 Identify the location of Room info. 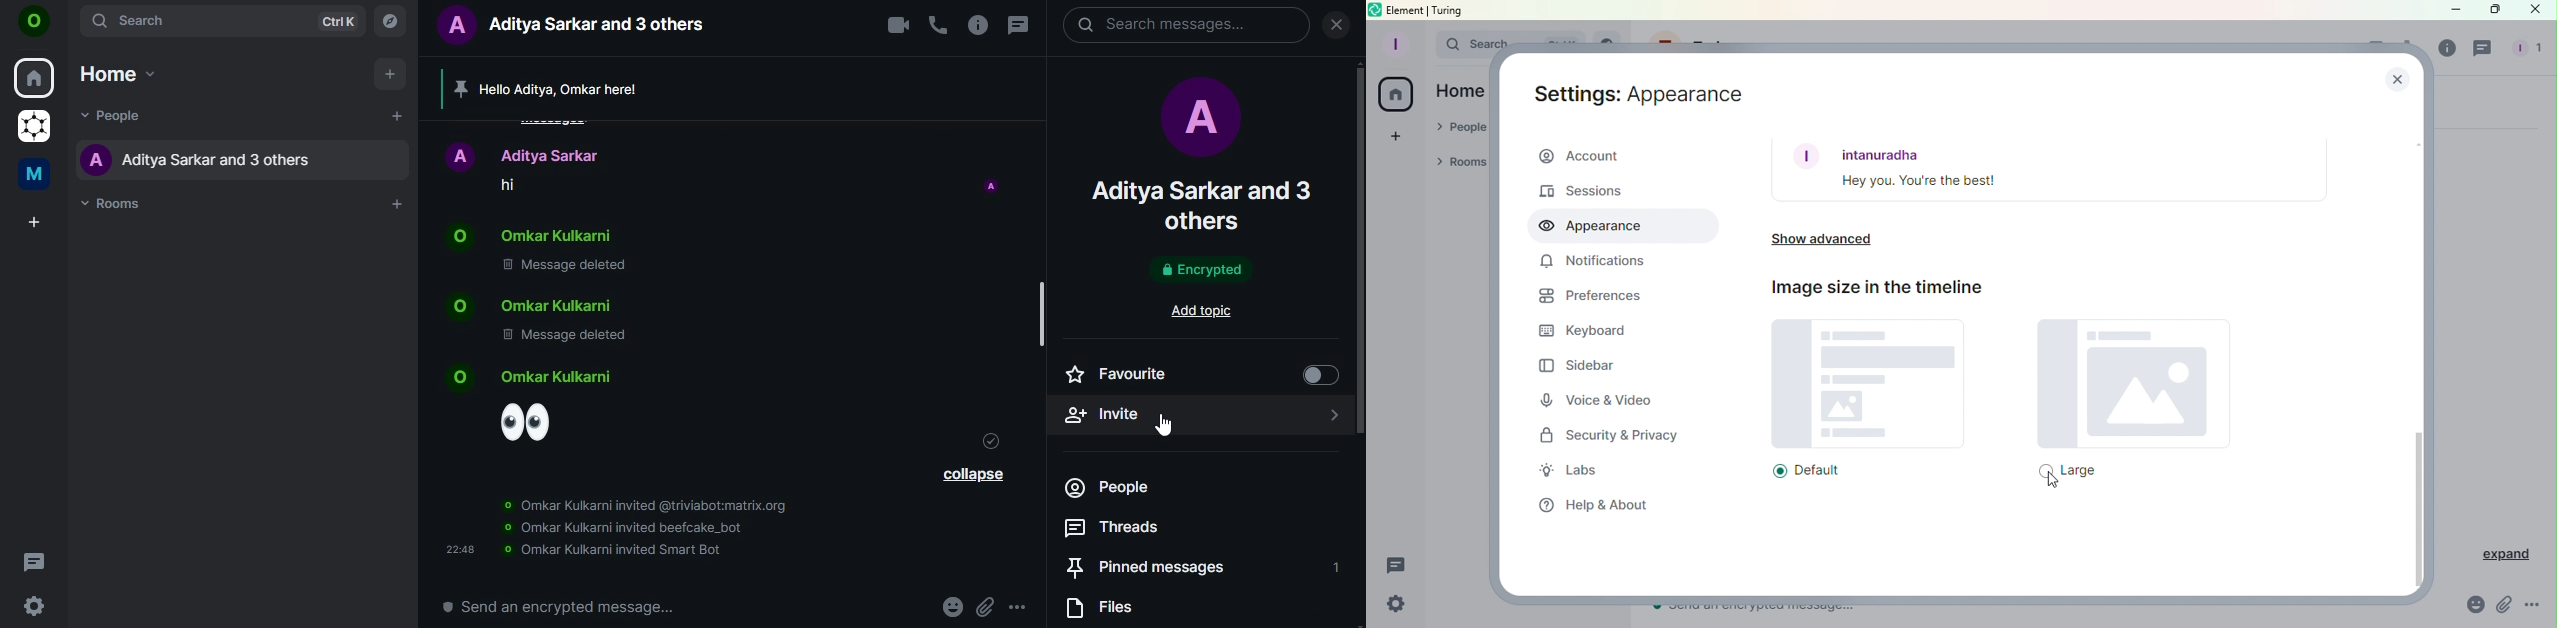
(2443, 48).